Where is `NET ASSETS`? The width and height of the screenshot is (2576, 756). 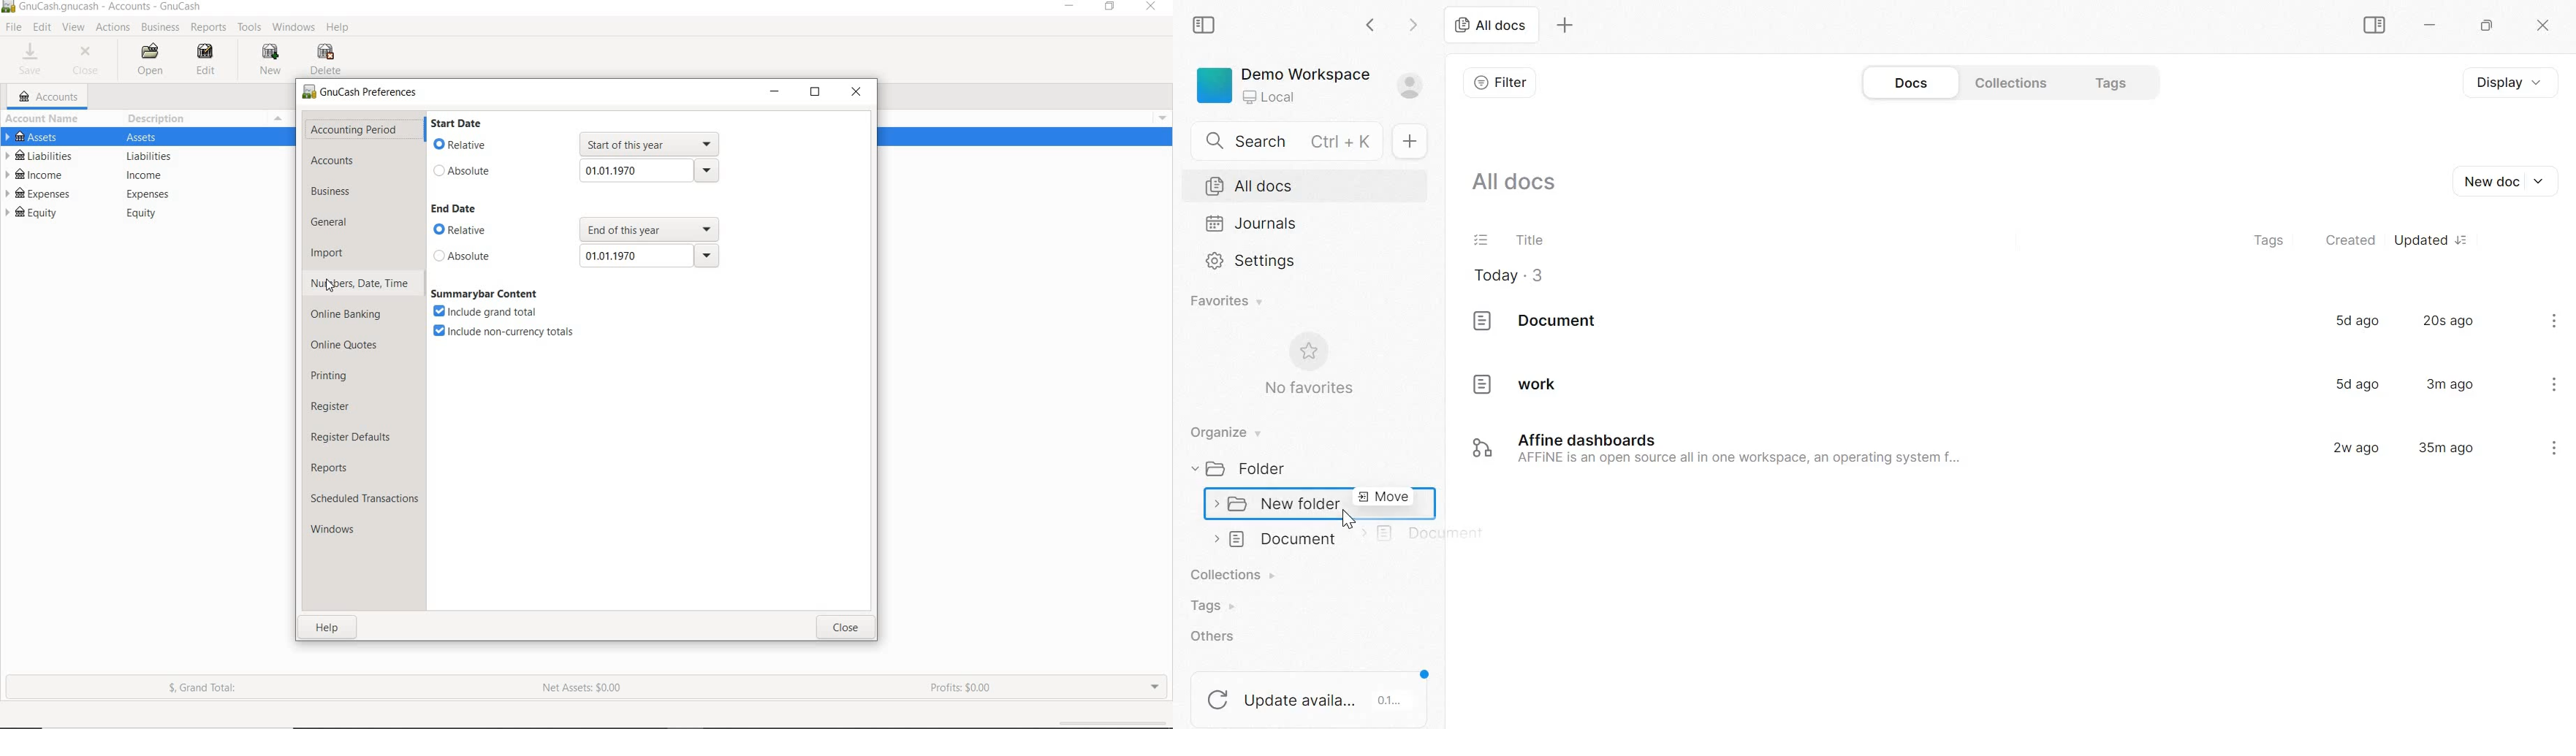 NET ASSETS is located at coordinates (583, 688).